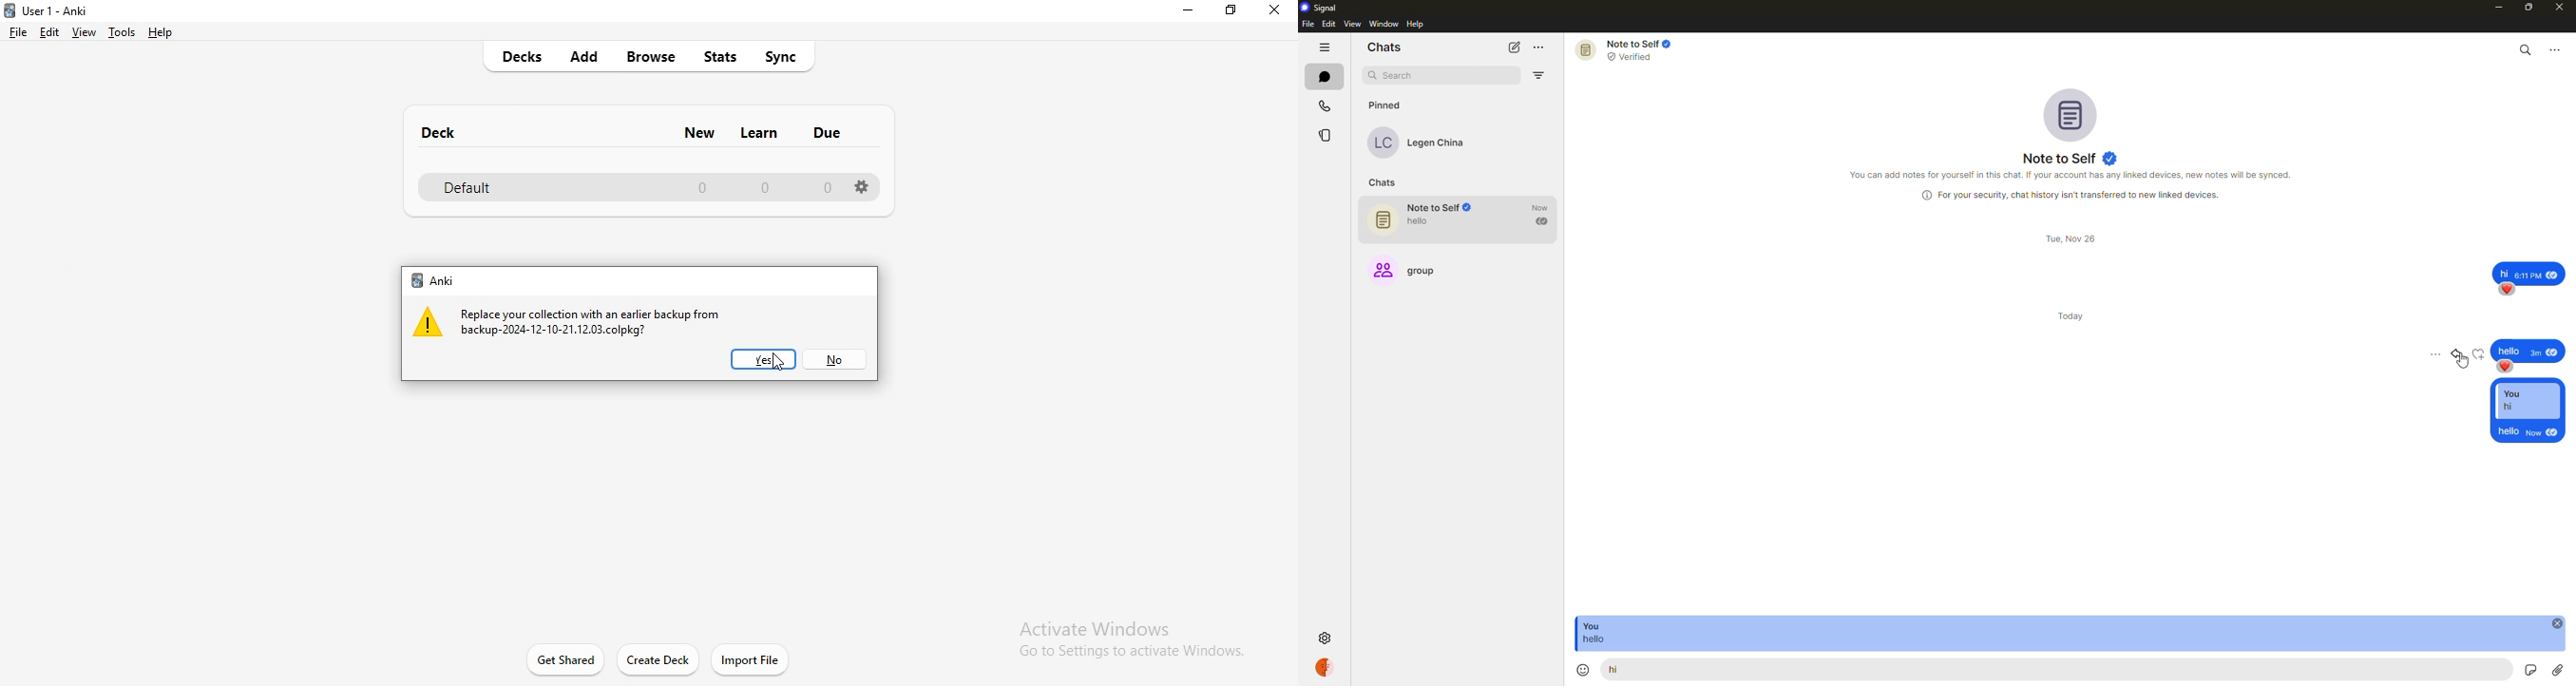 The height and width of the screenshot is (700, 2576). Describe the element at coordinates (1327, 103) in the screenshot. I see `calls` at that location.